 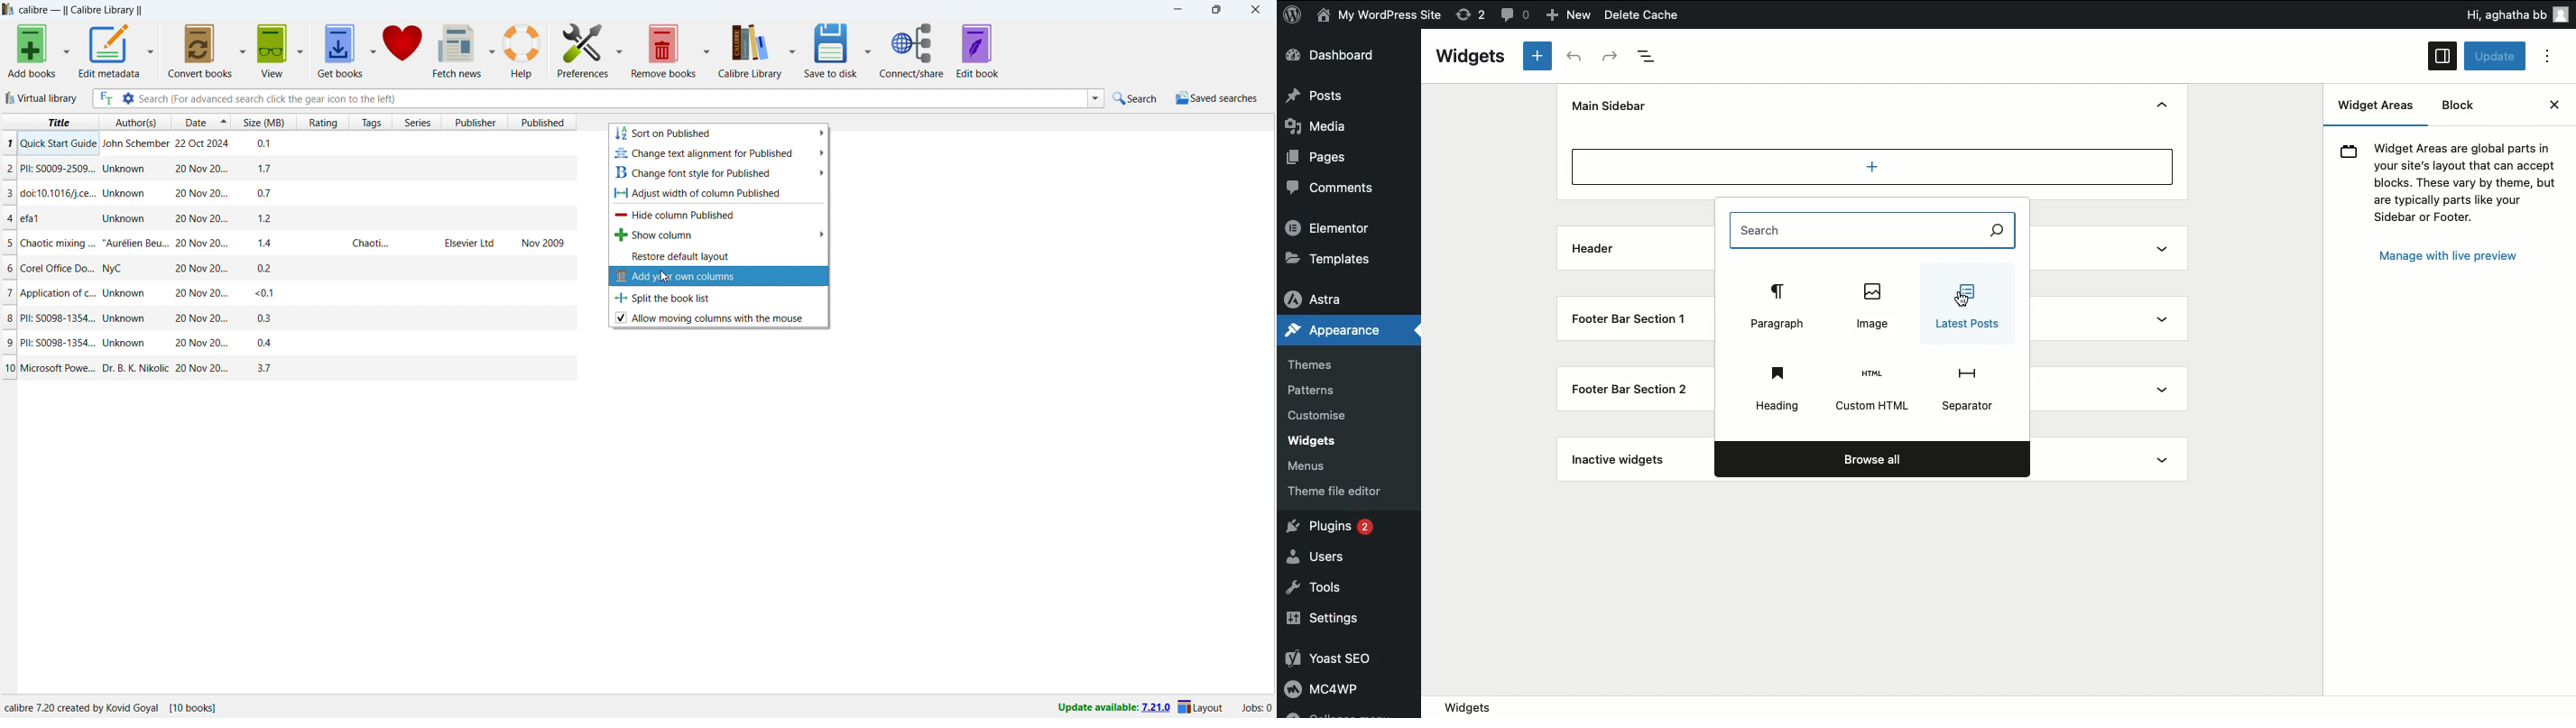 I want to click on view options, so click(x=300, y=50).